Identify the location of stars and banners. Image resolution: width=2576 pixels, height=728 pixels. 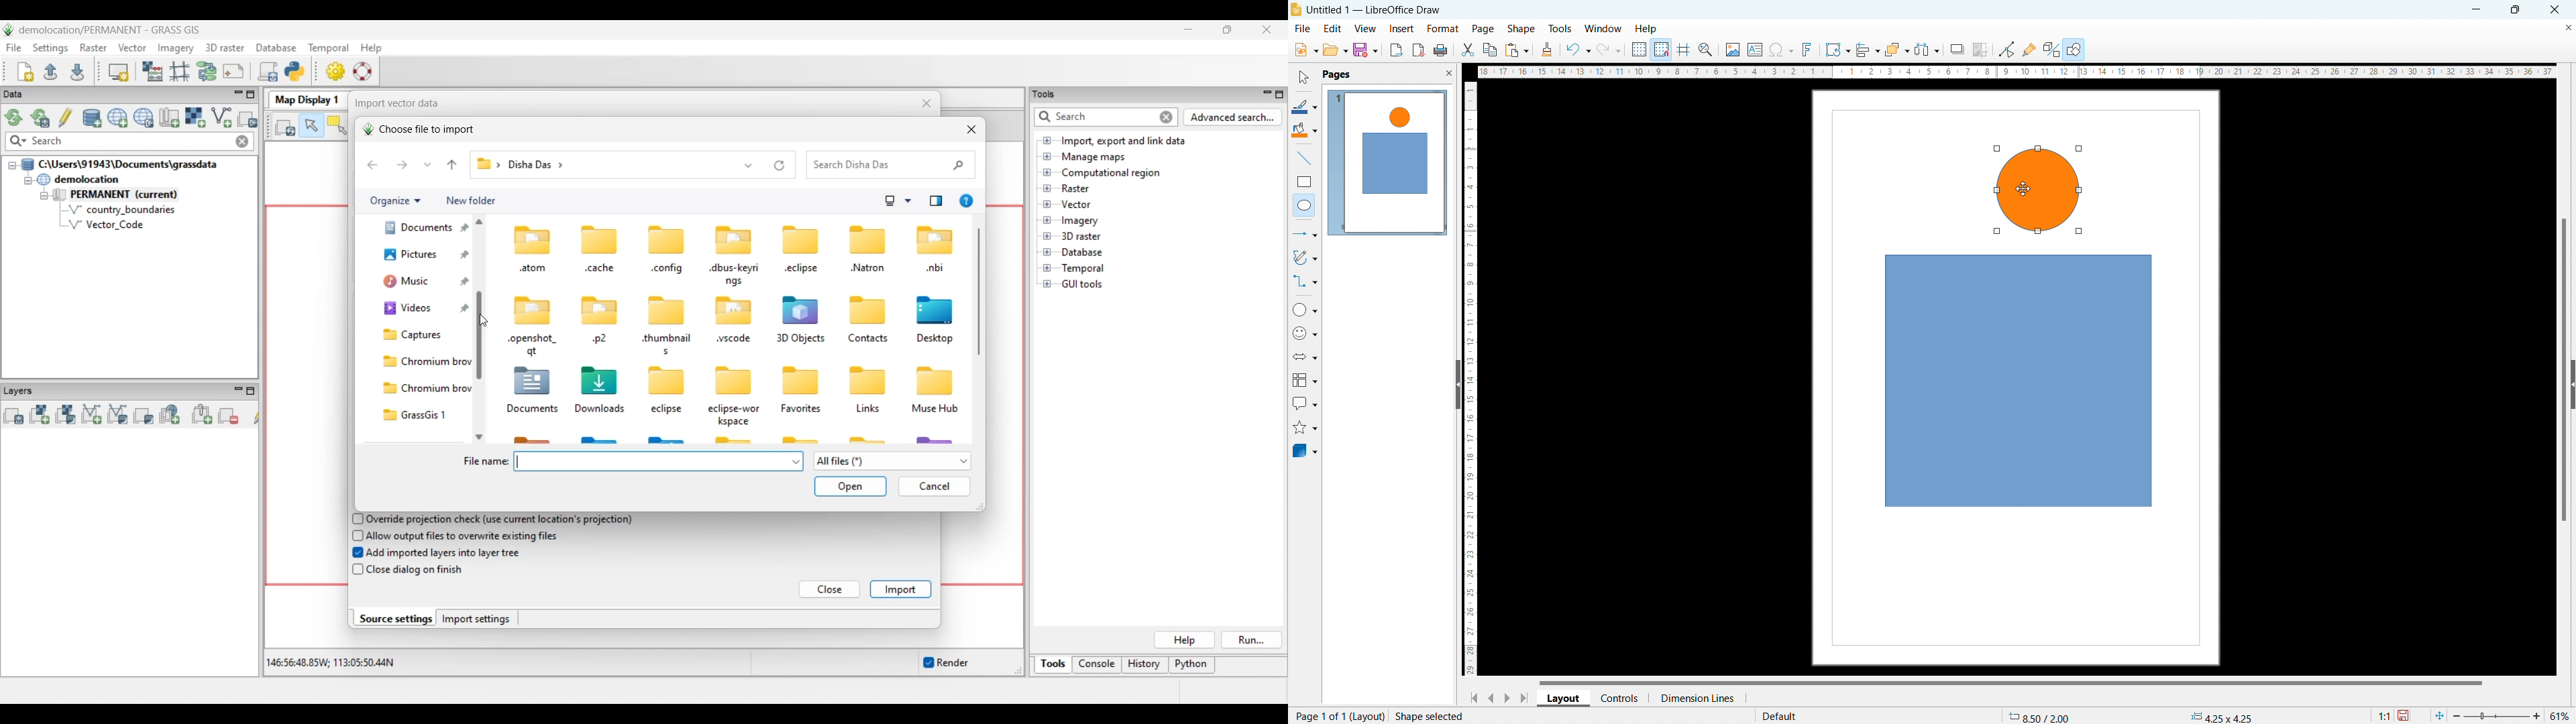
(1304, 429).